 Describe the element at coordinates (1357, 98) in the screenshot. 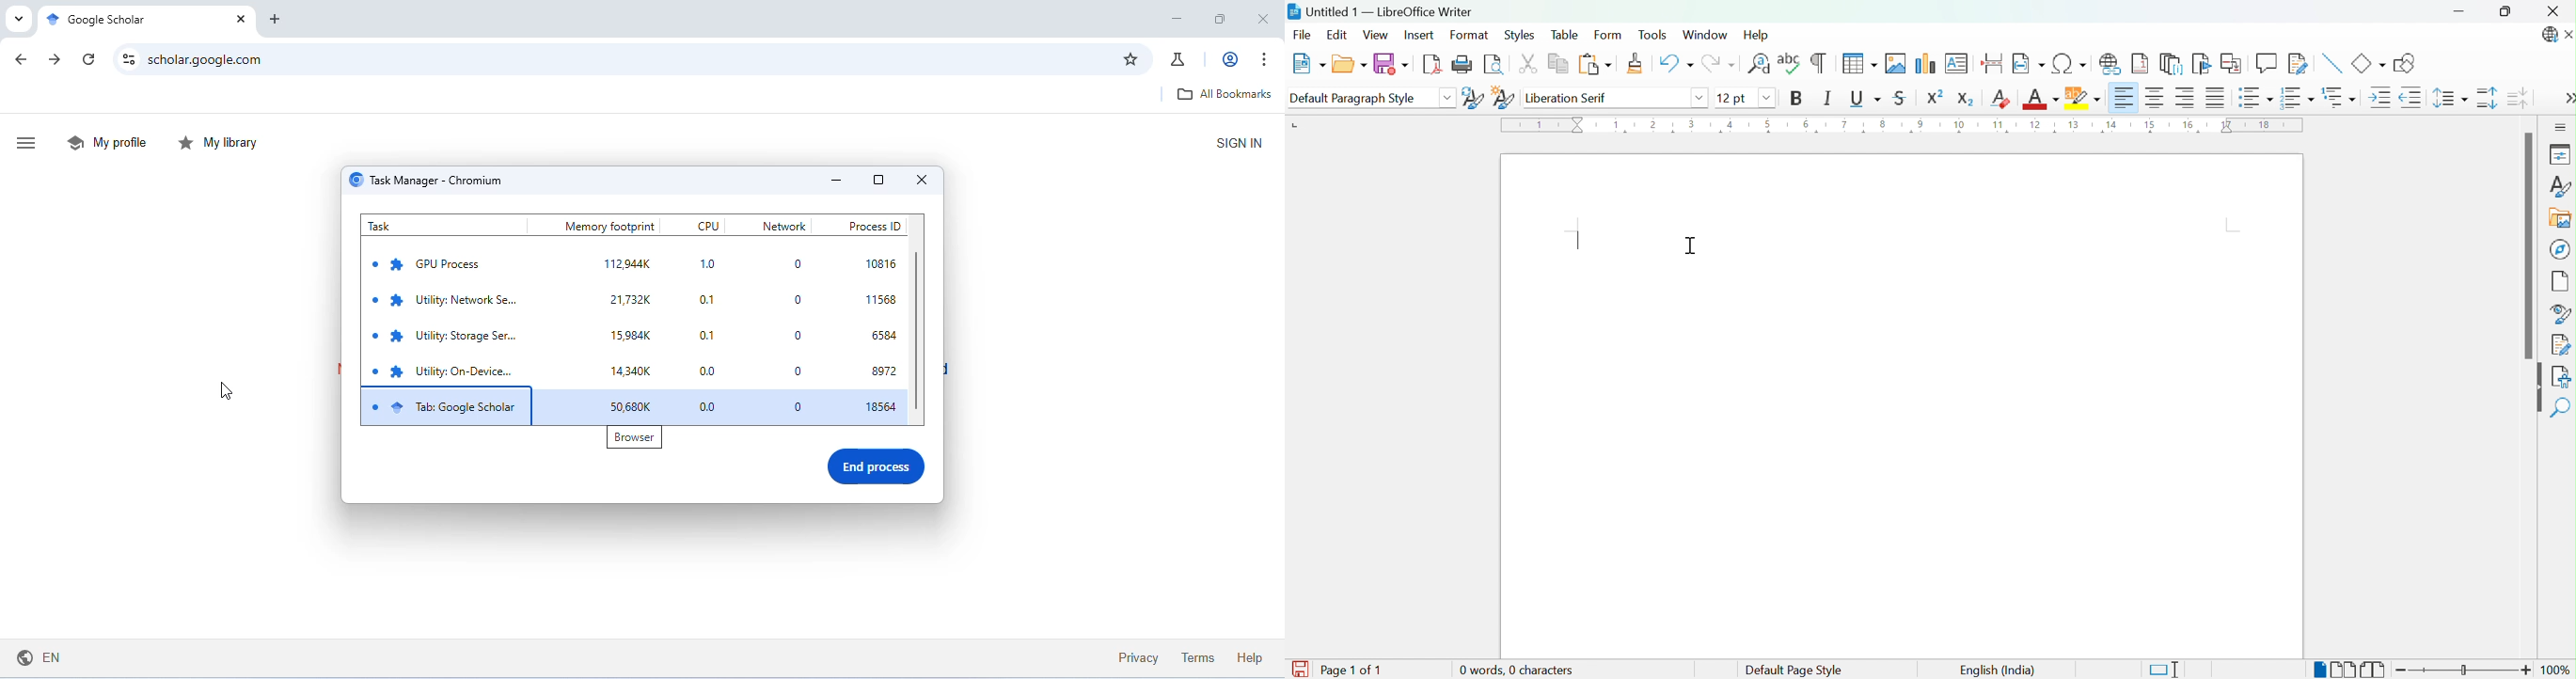

I see `Default Paragraph Style` at that location.